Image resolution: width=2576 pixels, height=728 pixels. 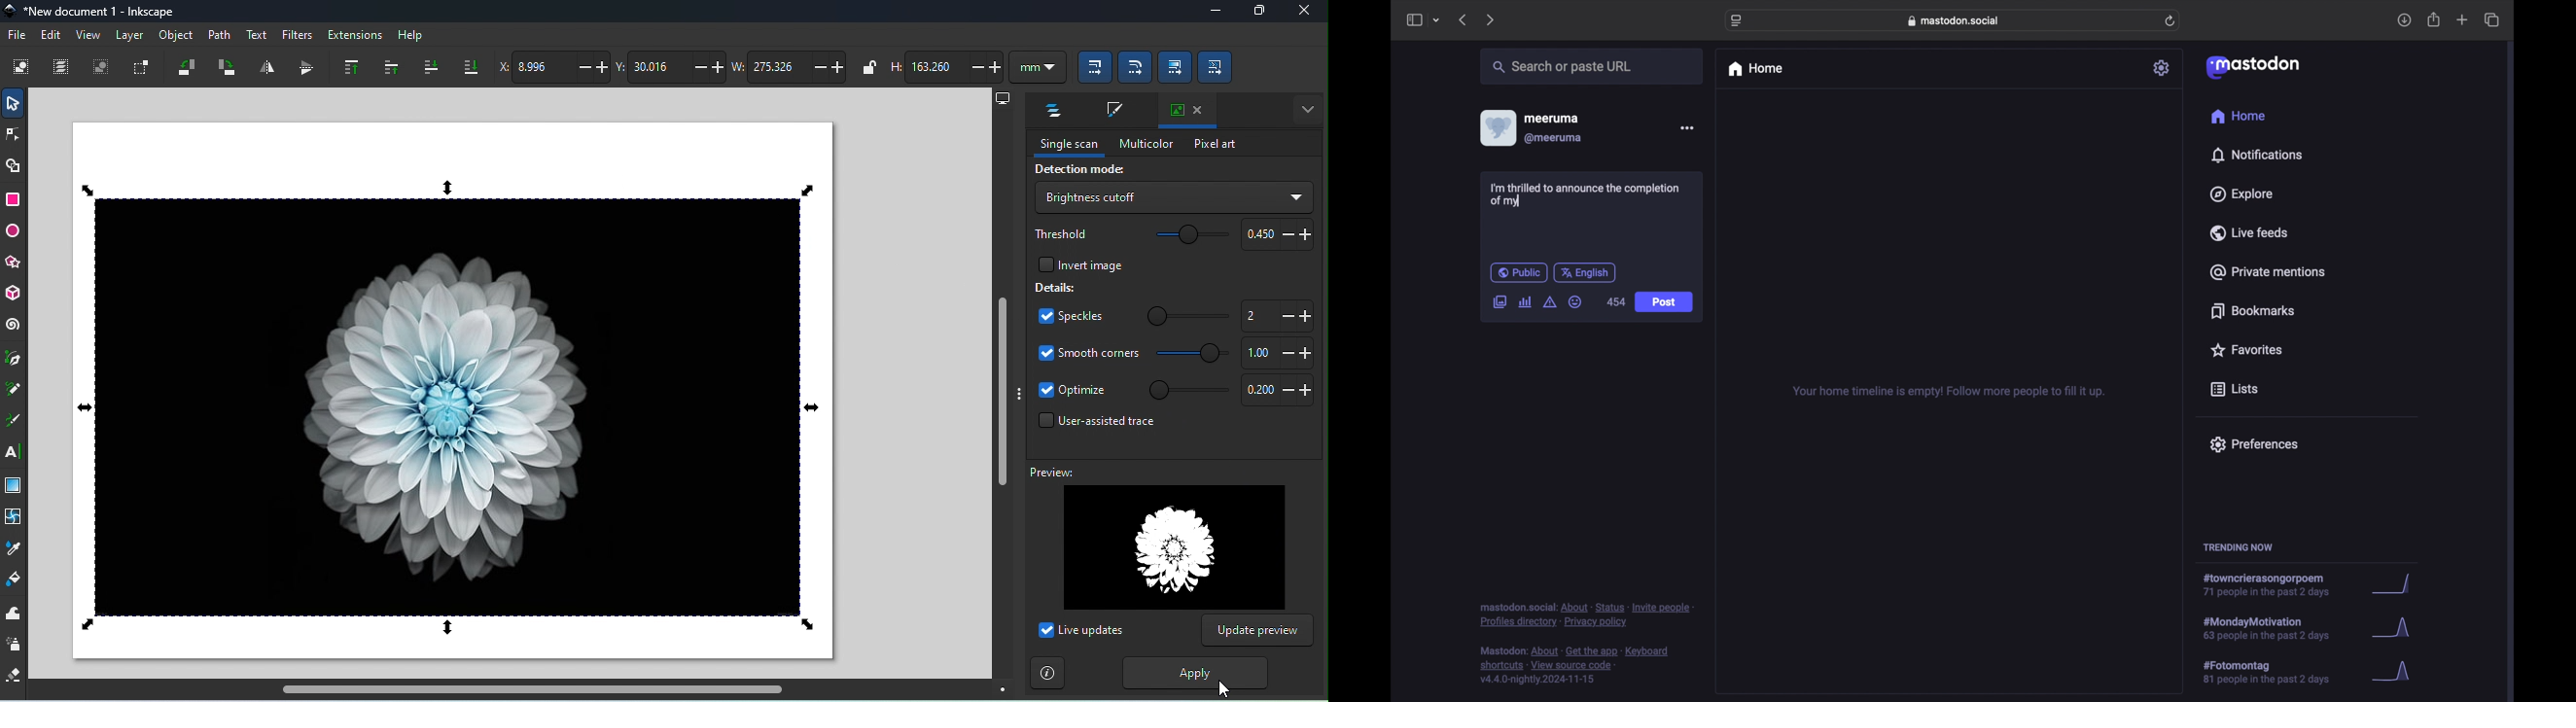 What do you see at coordinates (266, 67) in the screenshot?
I see `Object flip horizontally` at bounding box center [266, 67].